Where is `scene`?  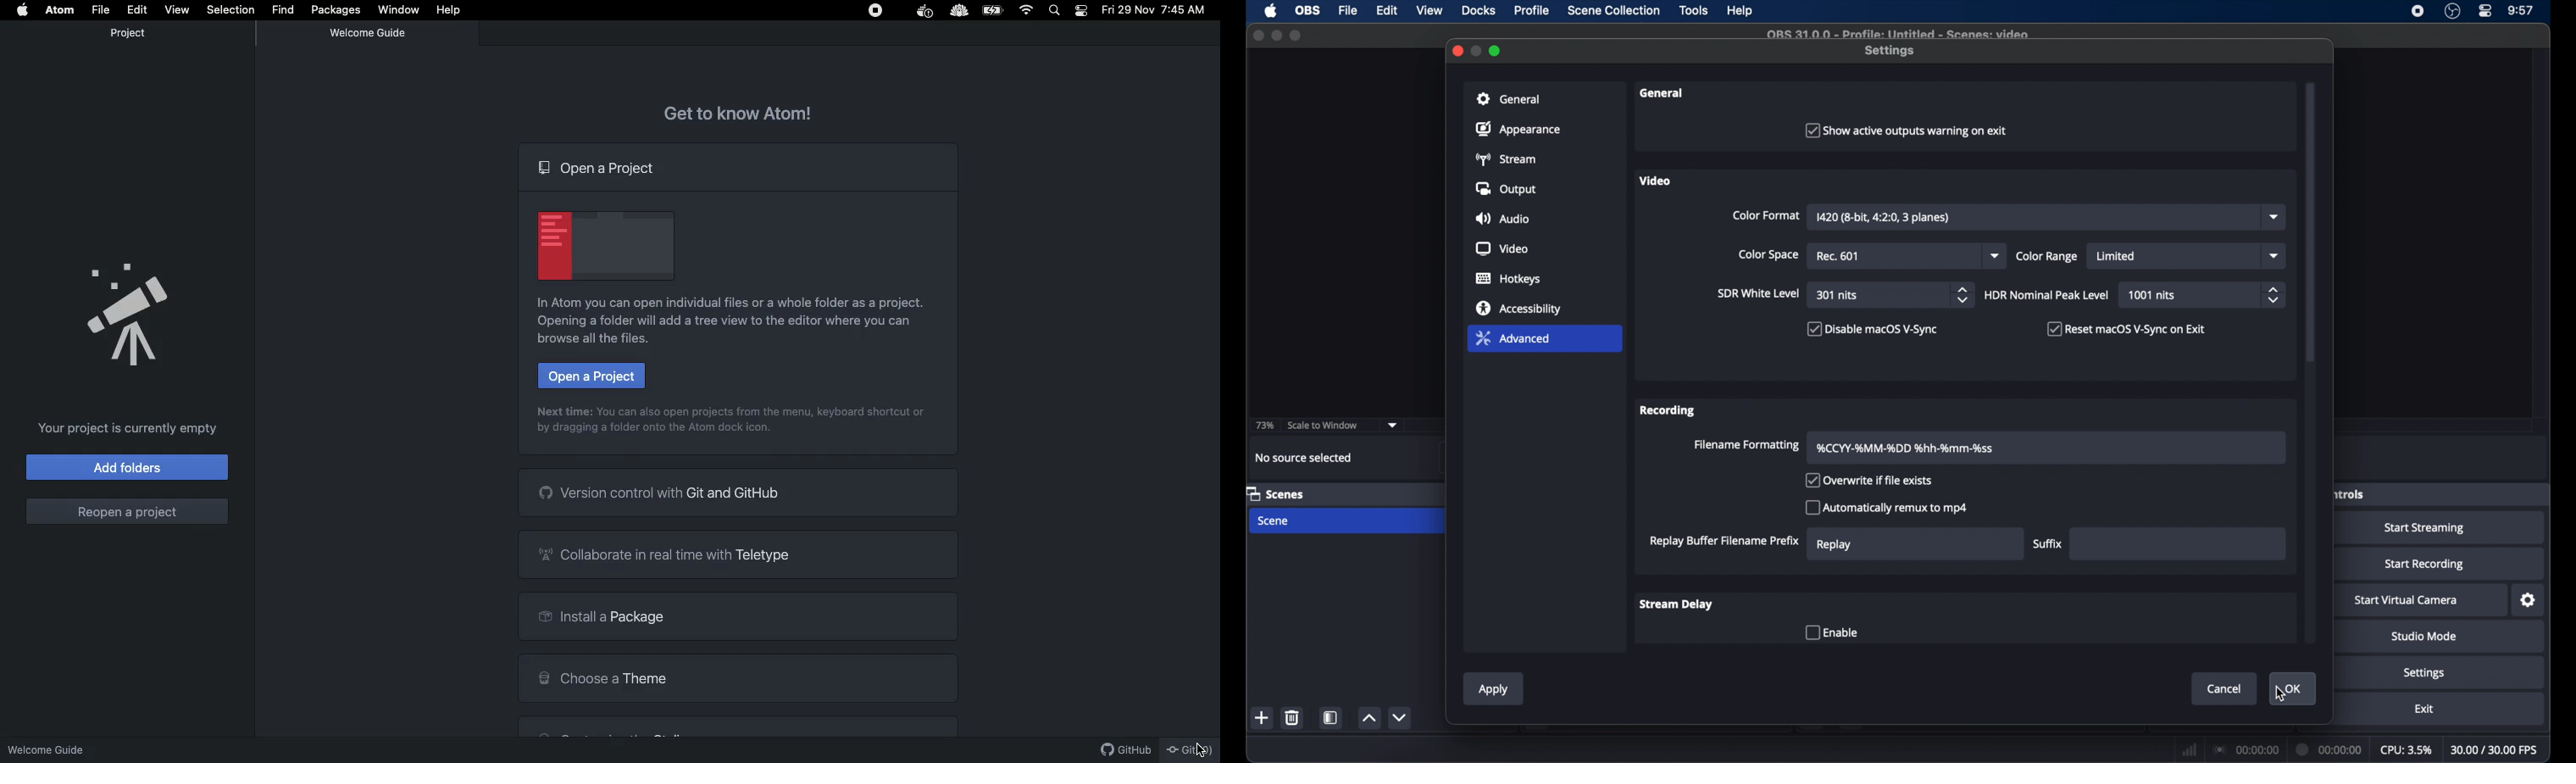 scene is located at coordinates (1272, 521).